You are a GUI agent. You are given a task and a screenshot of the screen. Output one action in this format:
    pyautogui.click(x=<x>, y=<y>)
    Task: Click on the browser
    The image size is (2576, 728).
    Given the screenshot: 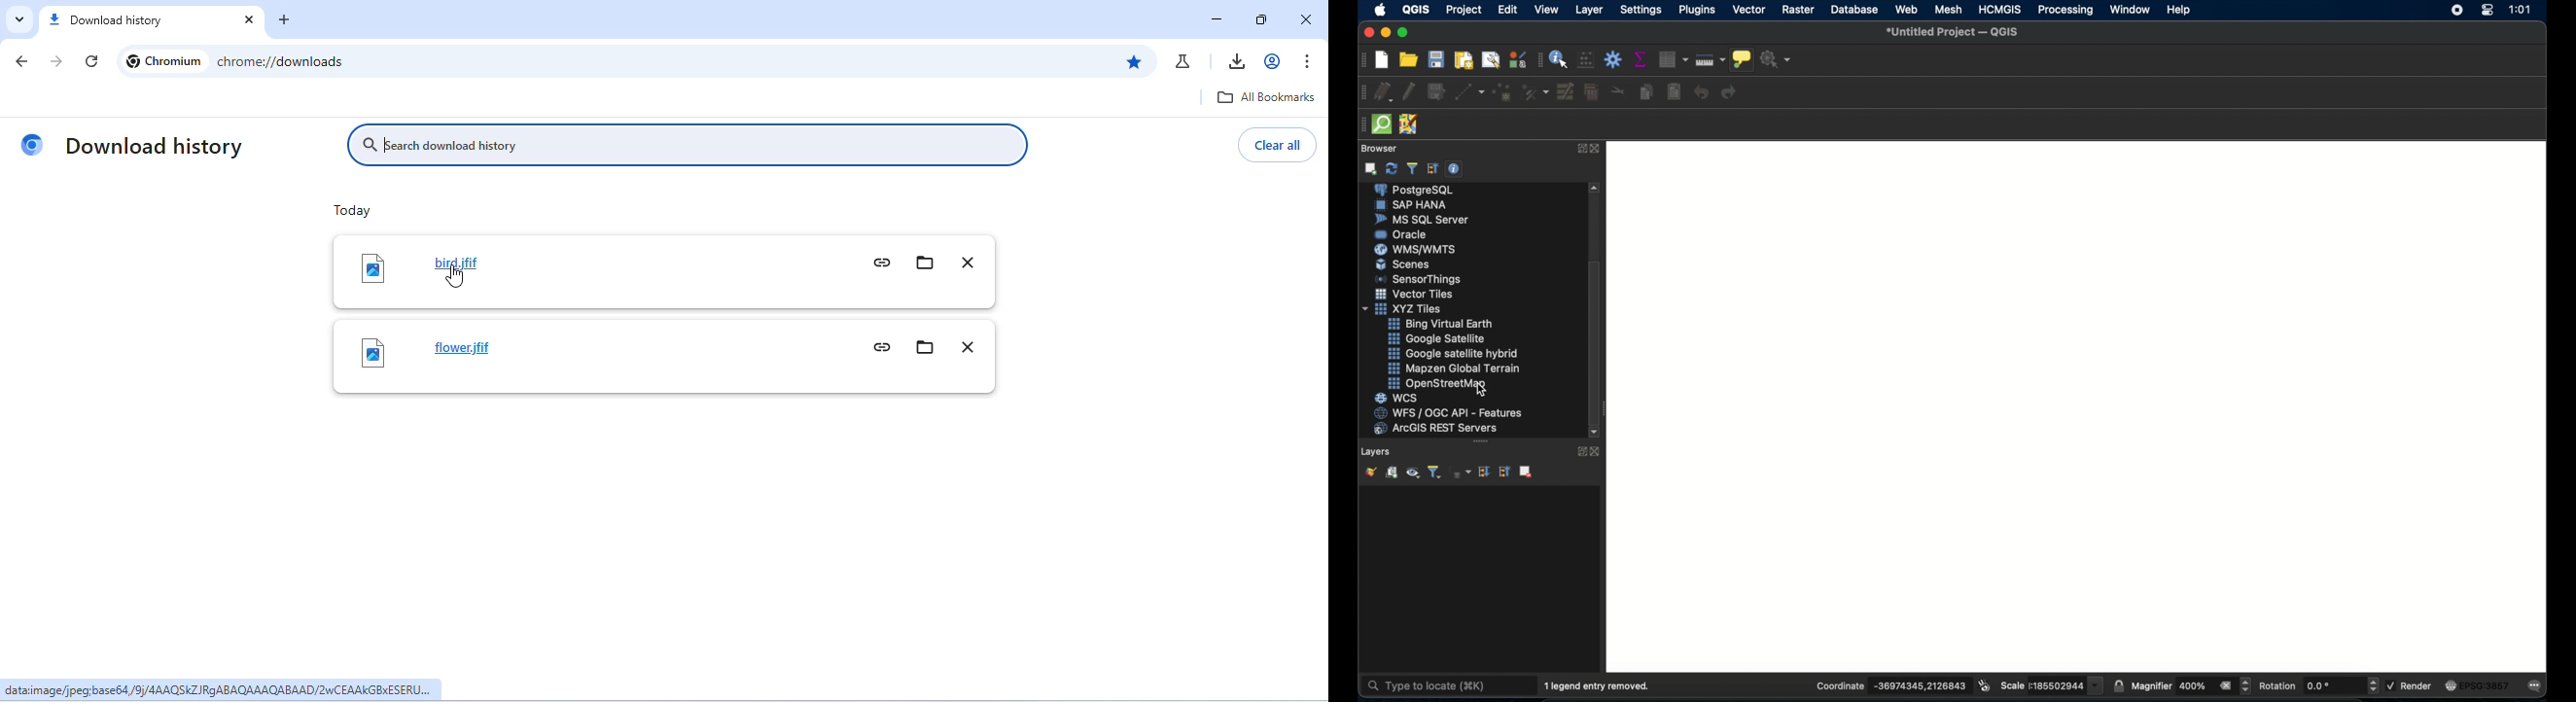 What is the action you would take?
    pyautogui.click(x=1377, y=149)
    